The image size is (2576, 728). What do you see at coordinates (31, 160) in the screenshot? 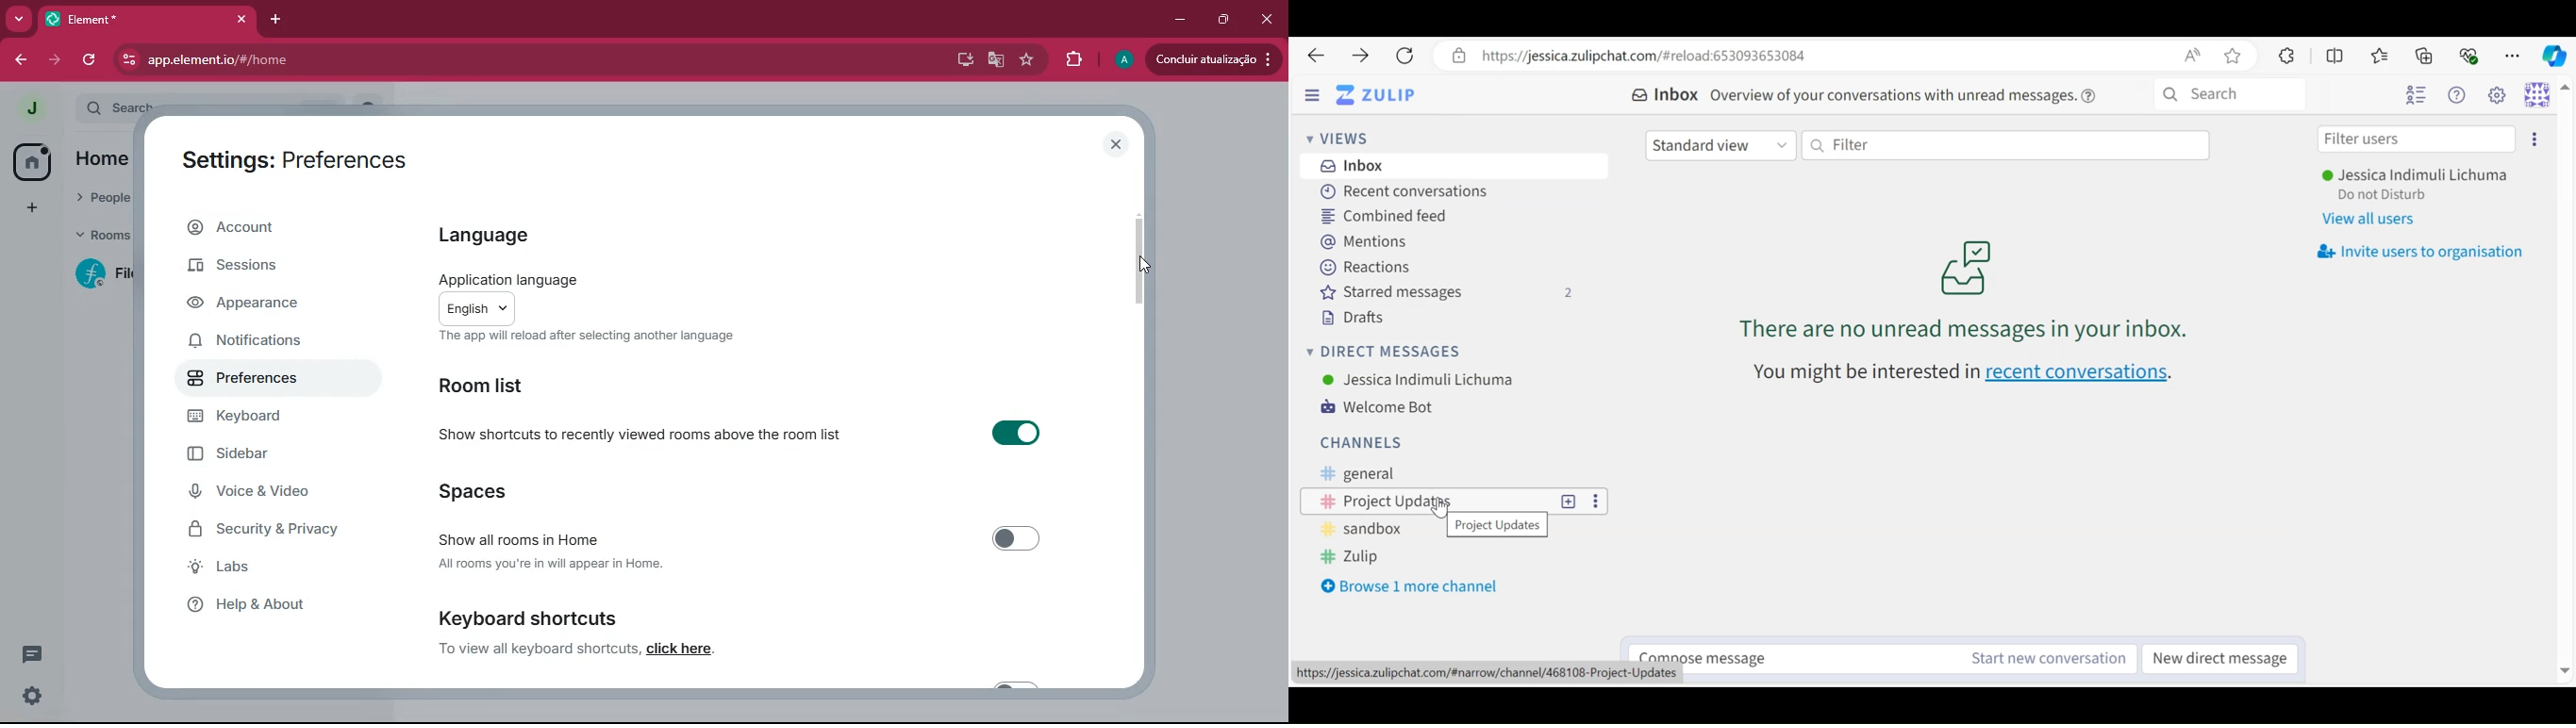
I see `home` at bounding box center [31, 160].